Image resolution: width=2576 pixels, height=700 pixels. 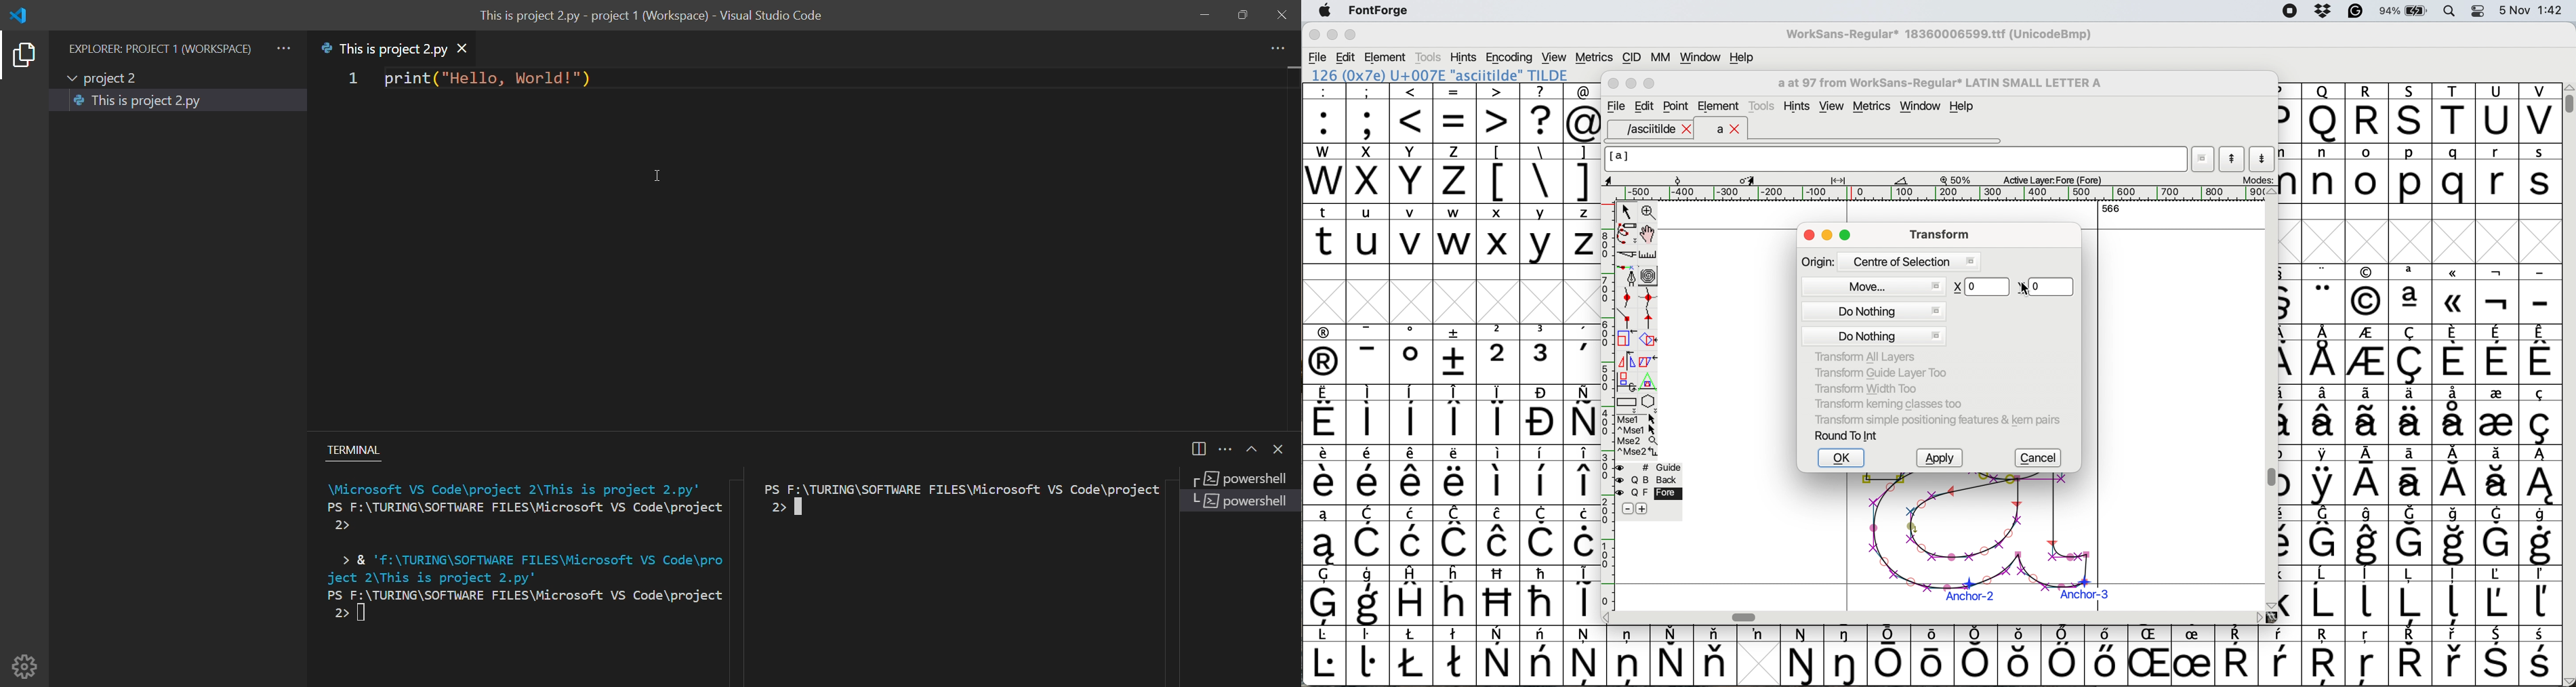 What do you see at coordinates (2326, 656) in the screenshot?
I see `` at bounding box center [2326, 656].